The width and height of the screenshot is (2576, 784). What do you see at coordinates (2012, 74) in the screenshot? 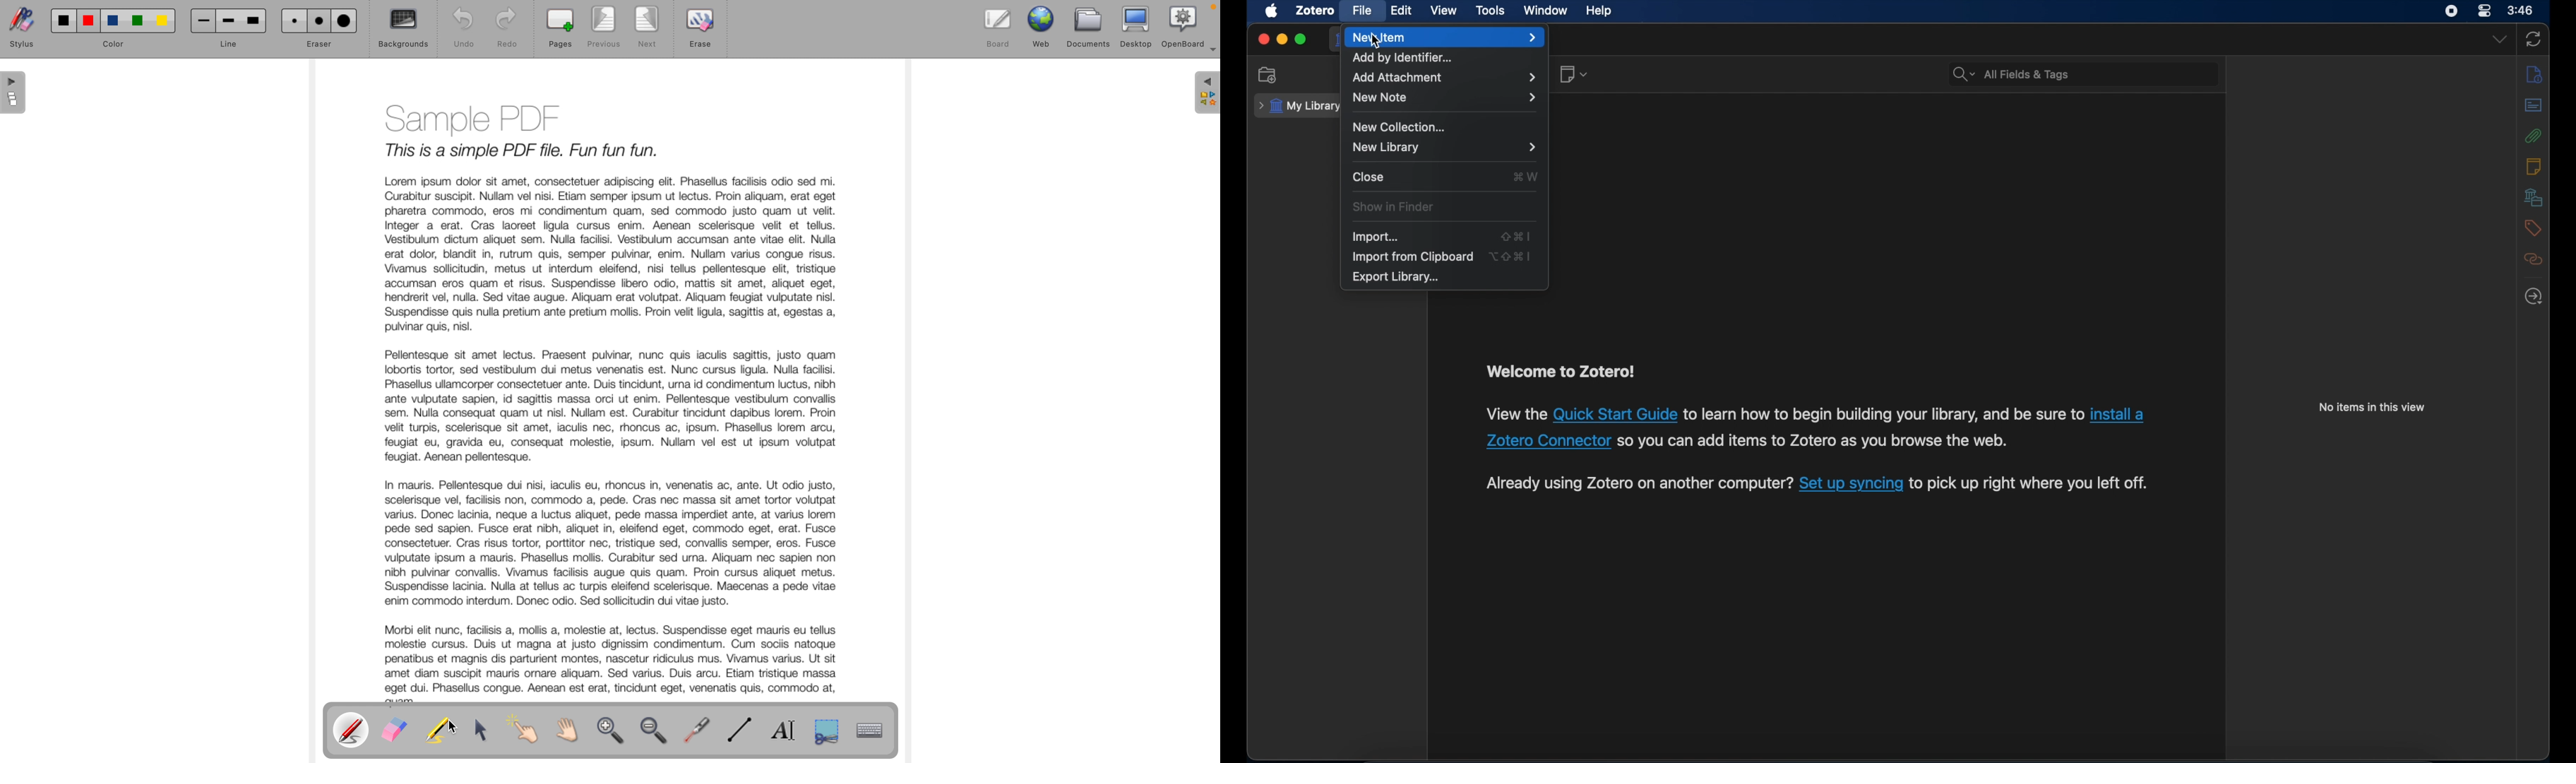
I see `search bar` at bounding box center [2012, 74].